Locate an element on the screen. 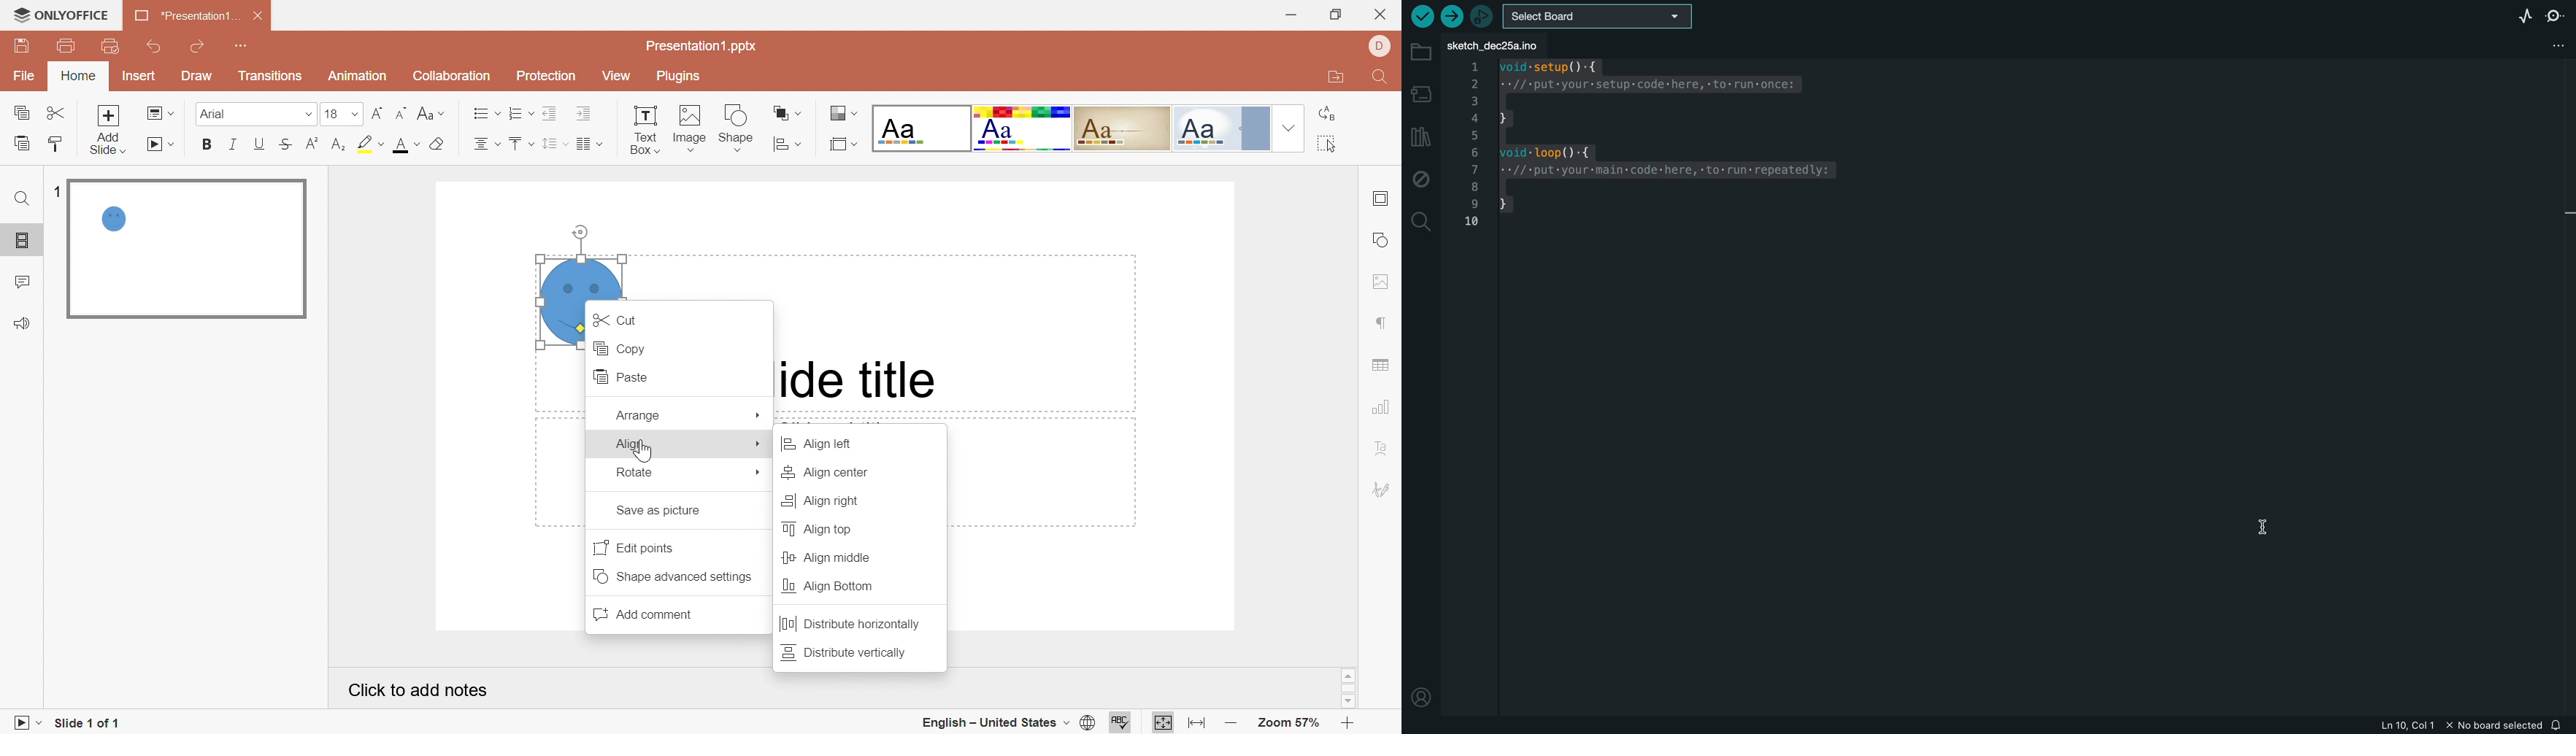  table settings is located at coordinates (1387, 364).